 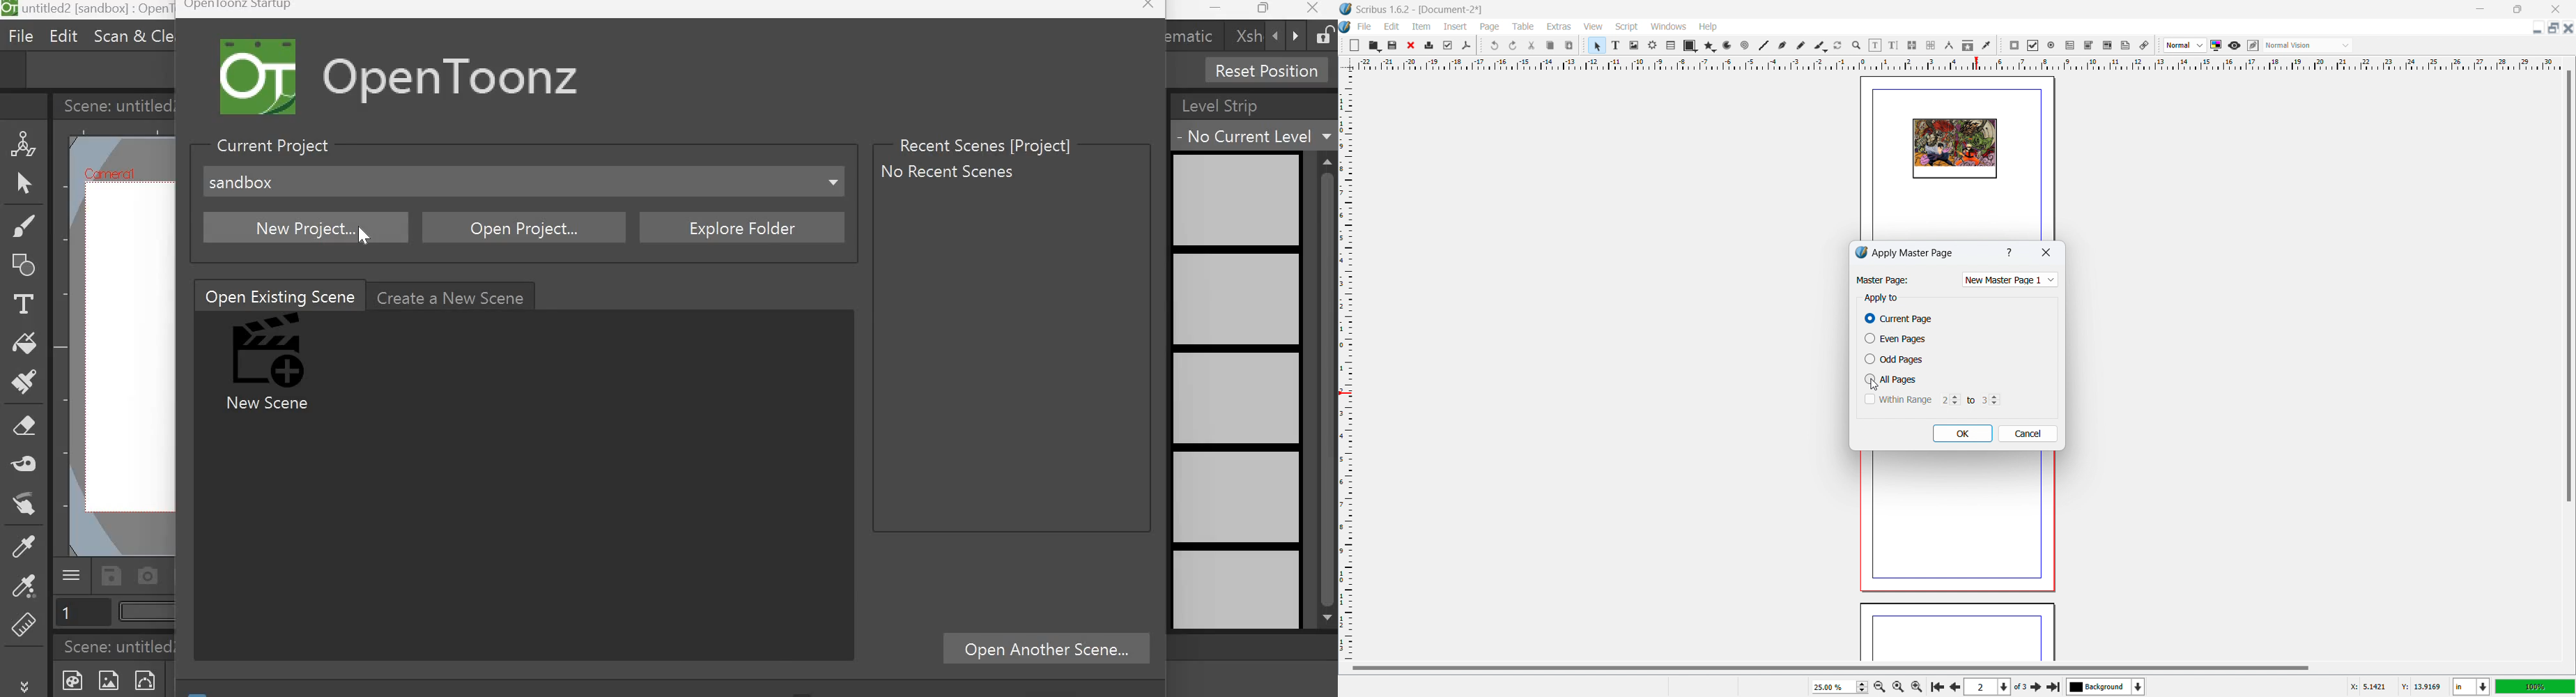 What do you see at coordinates (1524, 26) in the screenshot?
I see `table` at bounding box center [1524, 26].